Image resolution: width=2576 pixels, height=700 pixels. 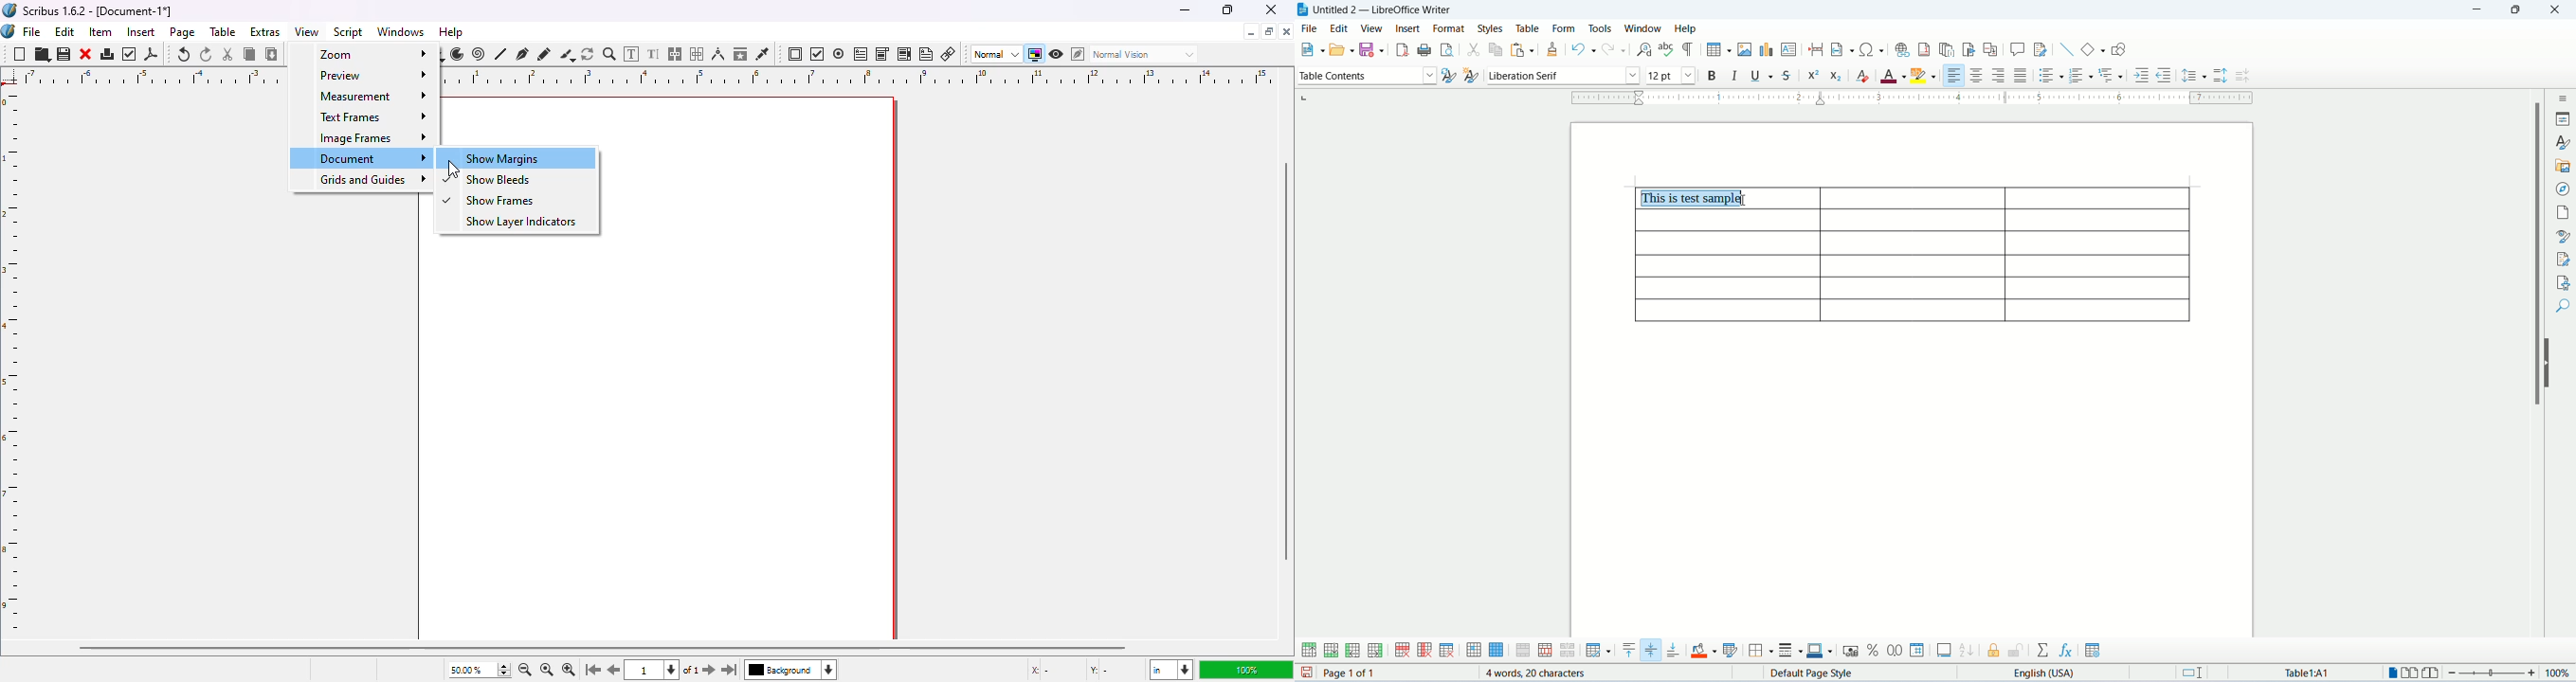 What do you see at coordinates (524, 670) in the screenshot?
I see `zoom out ` at bounding box center [524, 670].